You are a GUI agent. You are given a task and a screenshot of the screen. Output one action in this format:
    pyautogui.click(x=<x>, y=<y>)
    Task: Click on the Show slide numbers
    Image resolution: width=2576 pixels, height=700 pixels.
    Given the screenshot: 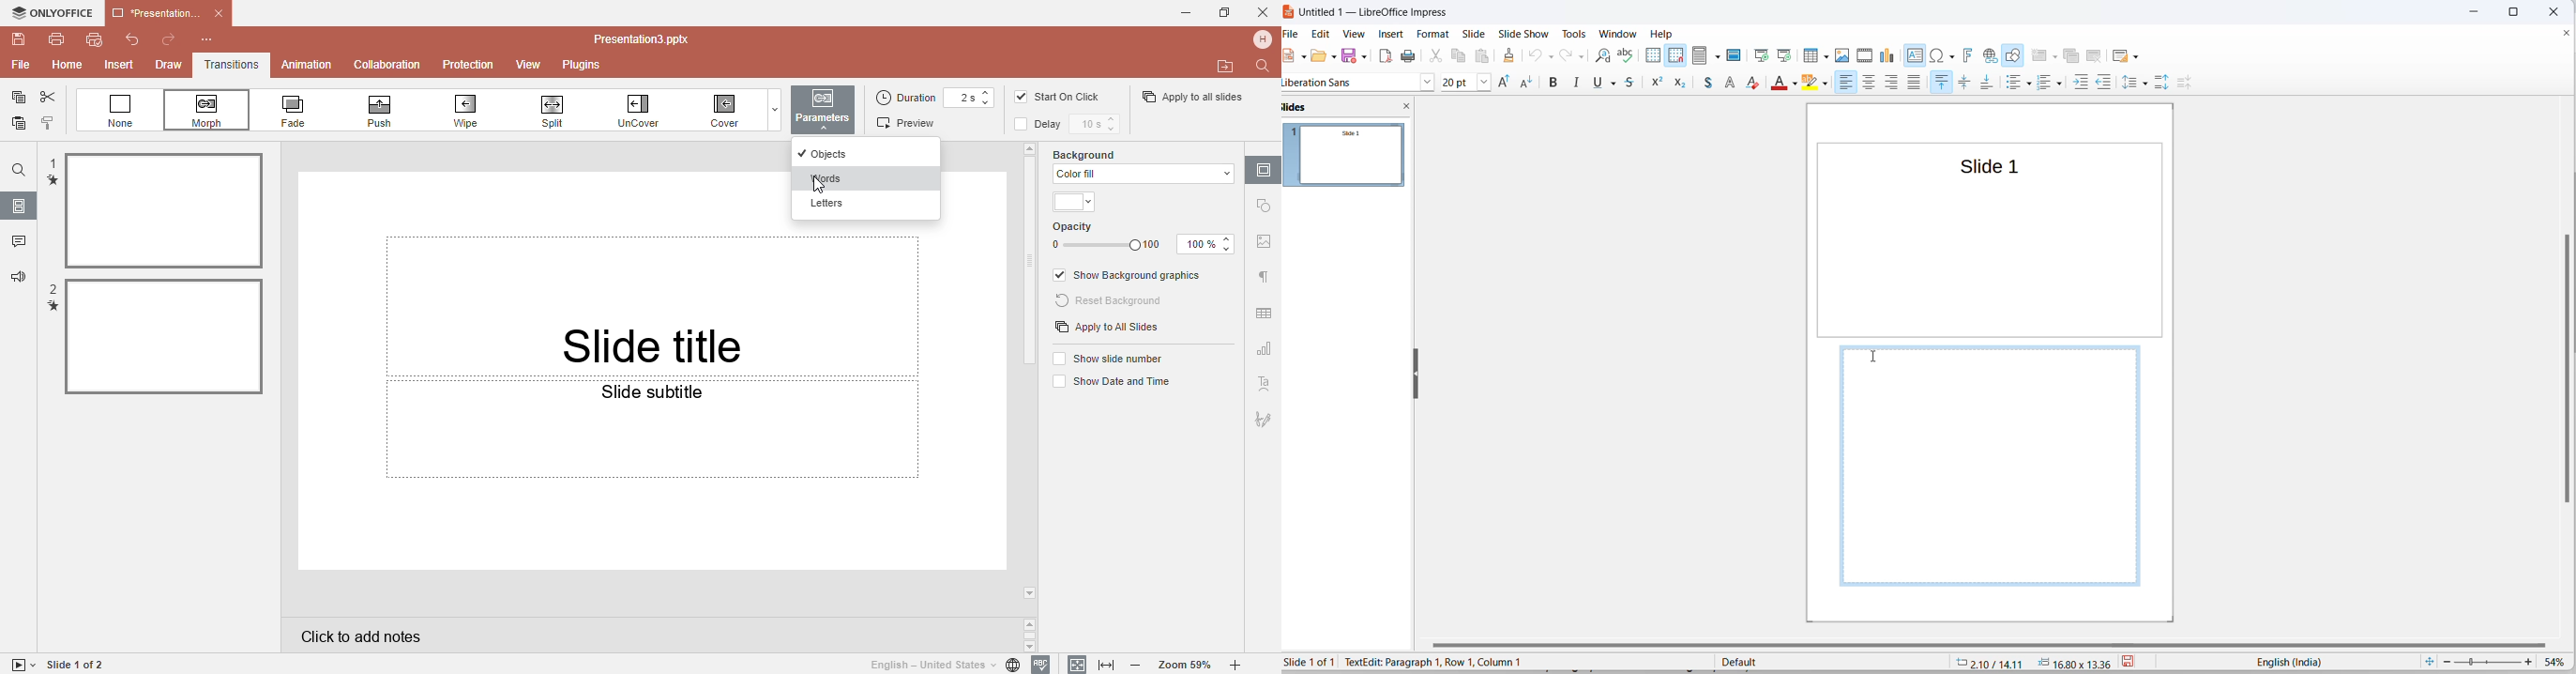 What is the action you would take?
    pyautogui.click(x=1111, y=358)
    